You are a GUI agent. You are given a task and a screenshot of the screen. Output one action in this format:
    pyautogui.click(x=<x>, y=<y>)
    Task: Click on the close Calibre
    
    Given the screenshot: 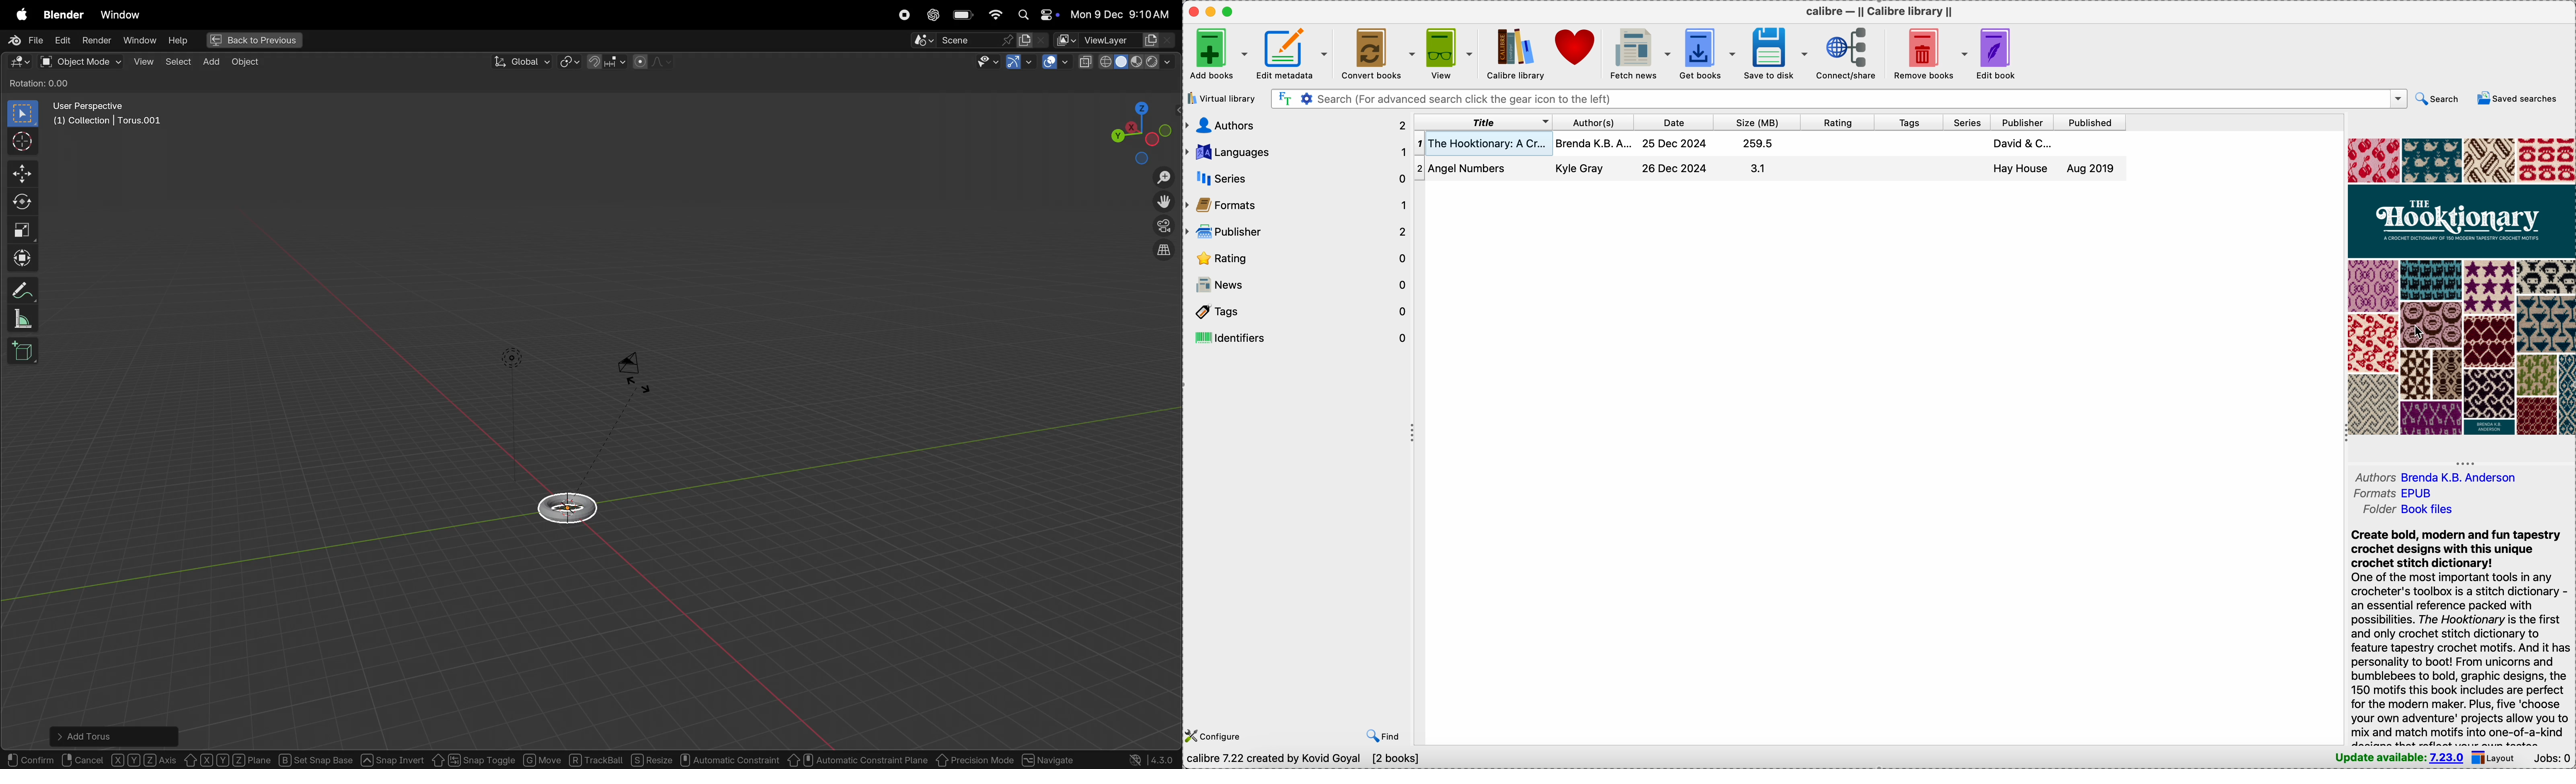 What is the action you would take?
    pyautogui.click(x=1192, y=12)
    